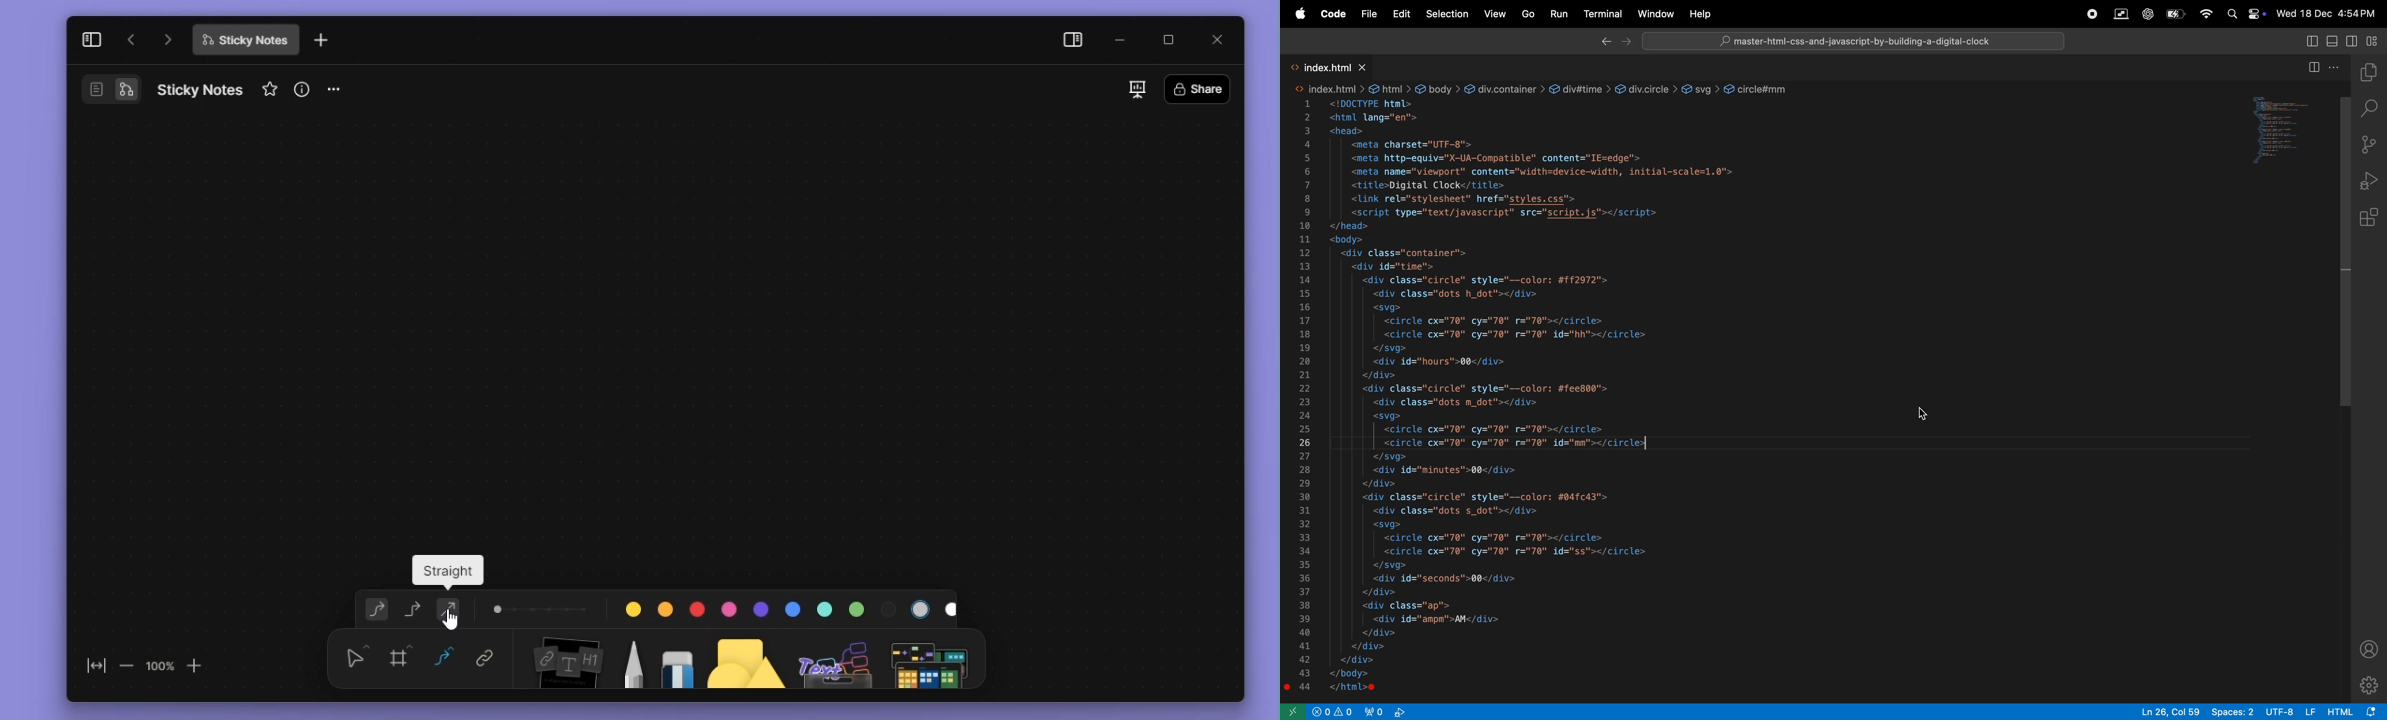  I want to click on record, so click(2092, 14).